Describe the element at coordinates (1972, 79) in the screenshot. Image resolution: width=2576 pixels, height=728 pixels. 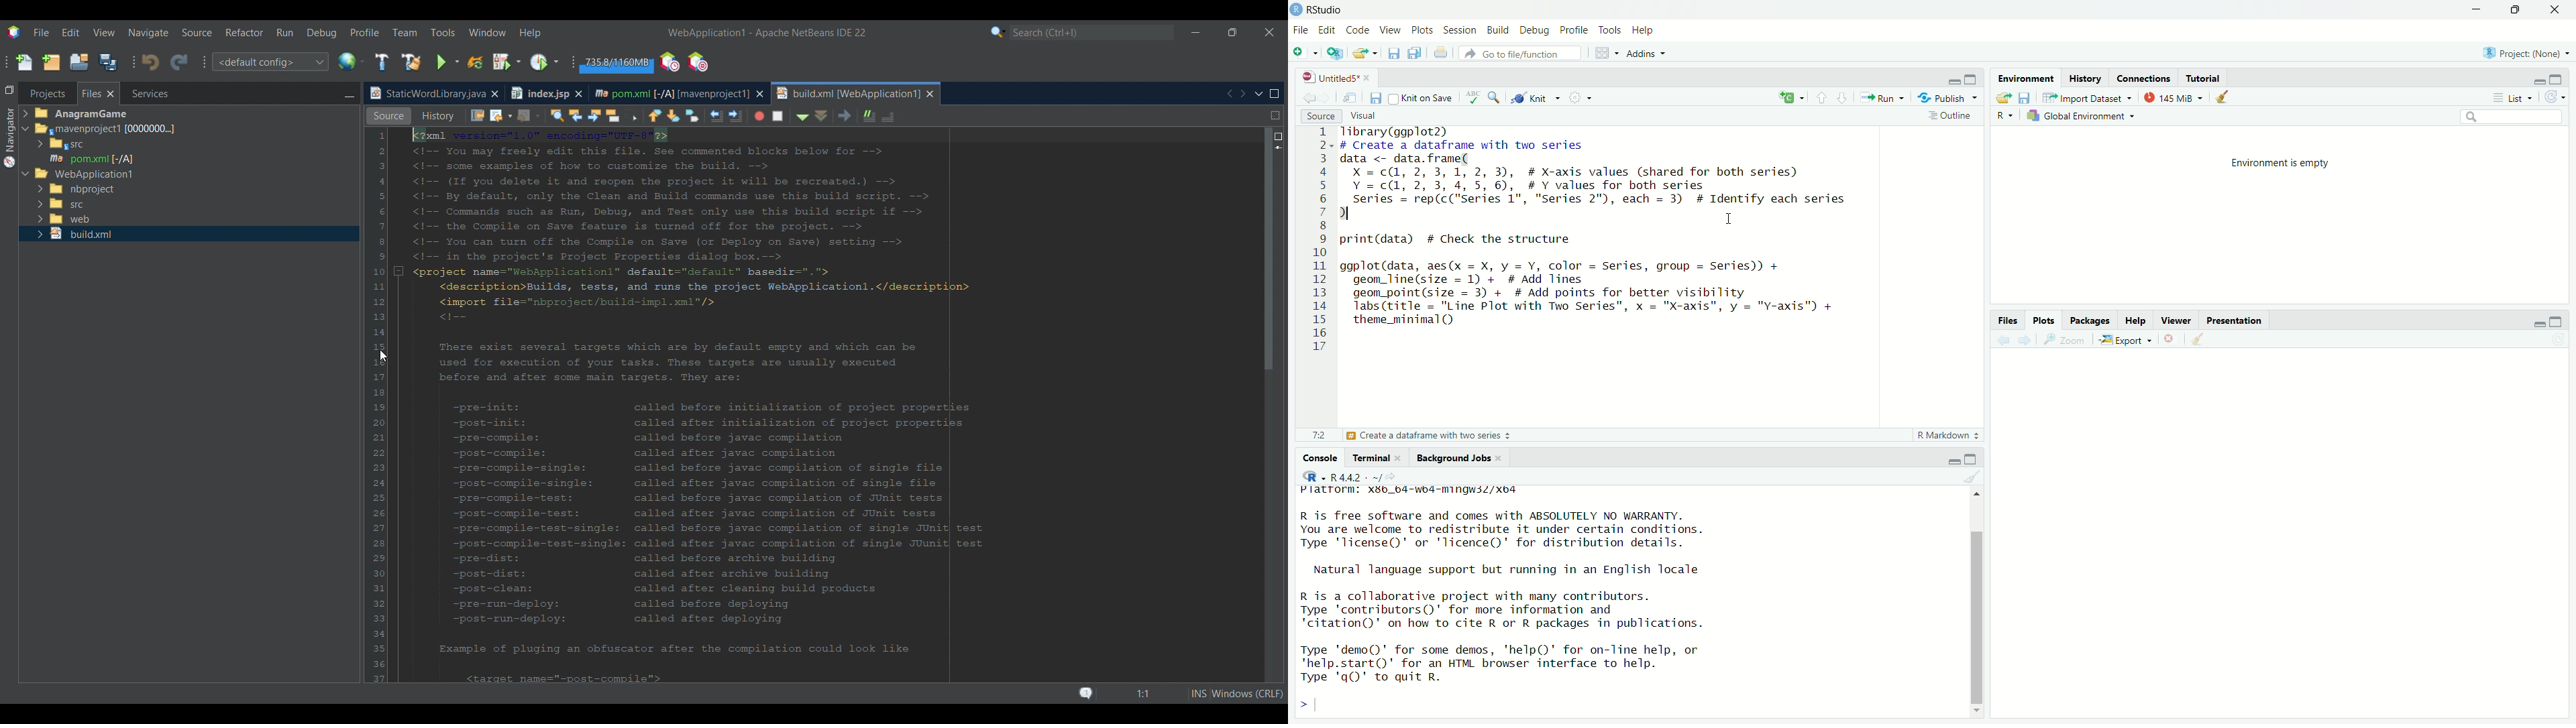
I see `Maximize` at that location.